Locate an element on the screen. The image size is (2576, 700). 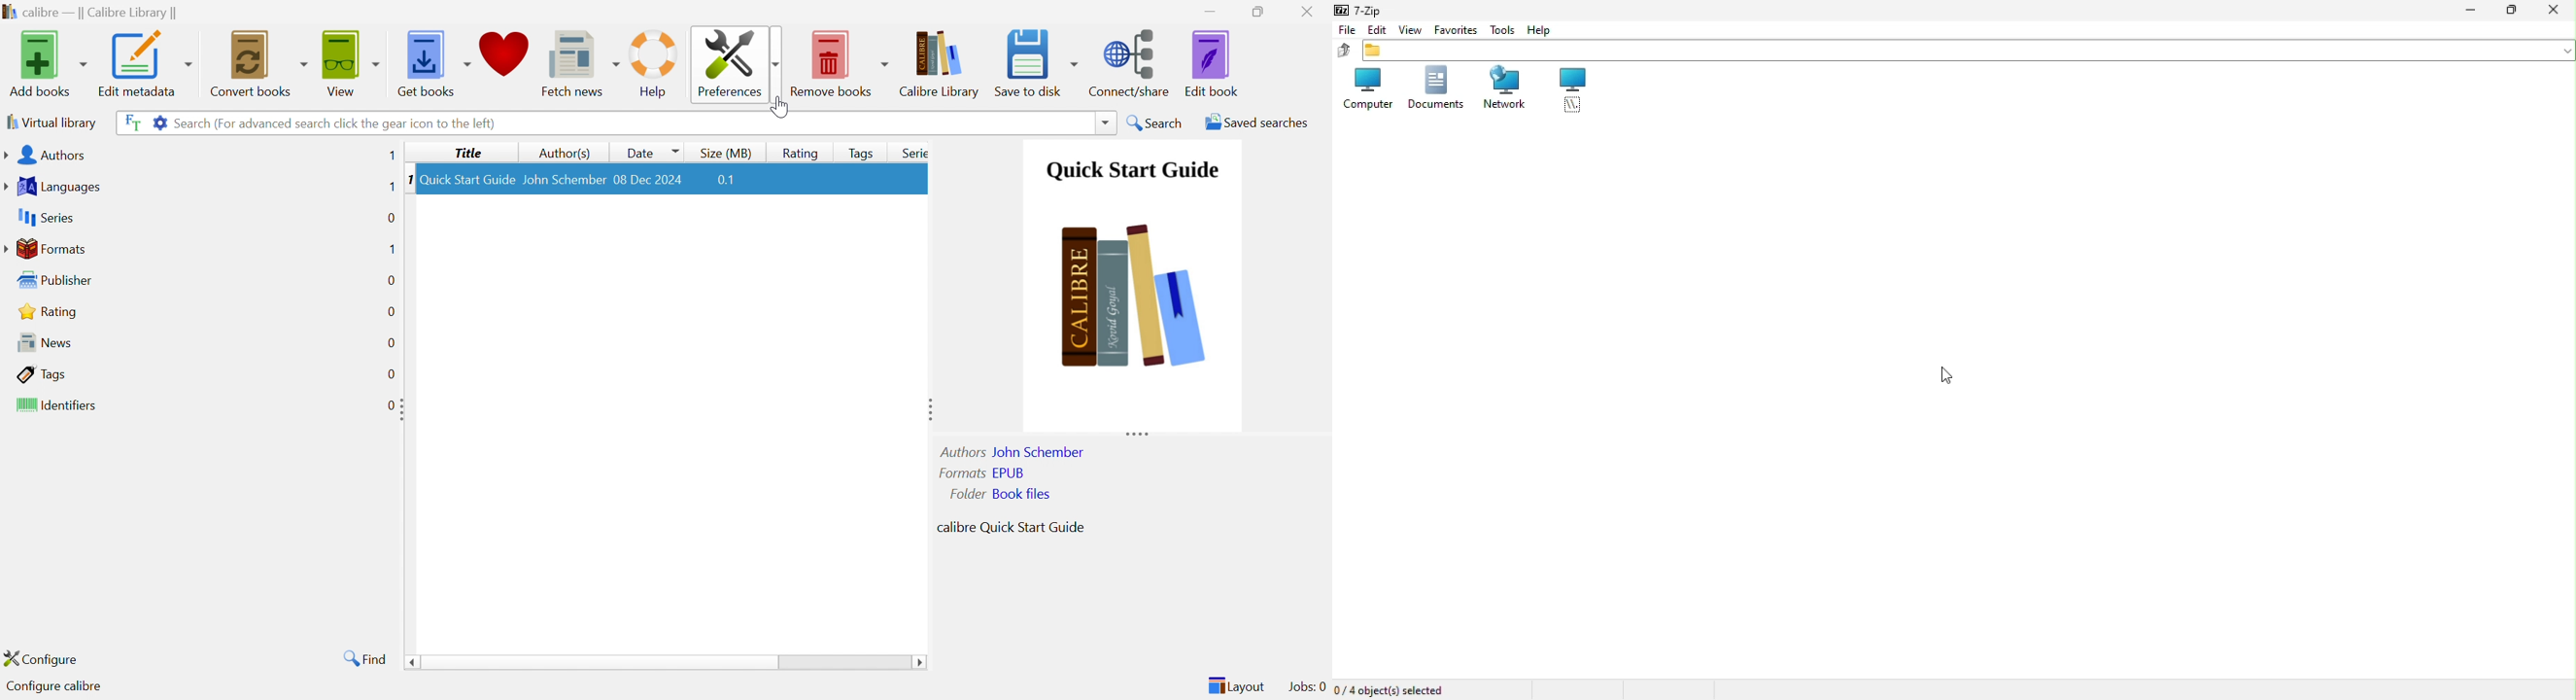
1 is located at coordinates (391, 156).